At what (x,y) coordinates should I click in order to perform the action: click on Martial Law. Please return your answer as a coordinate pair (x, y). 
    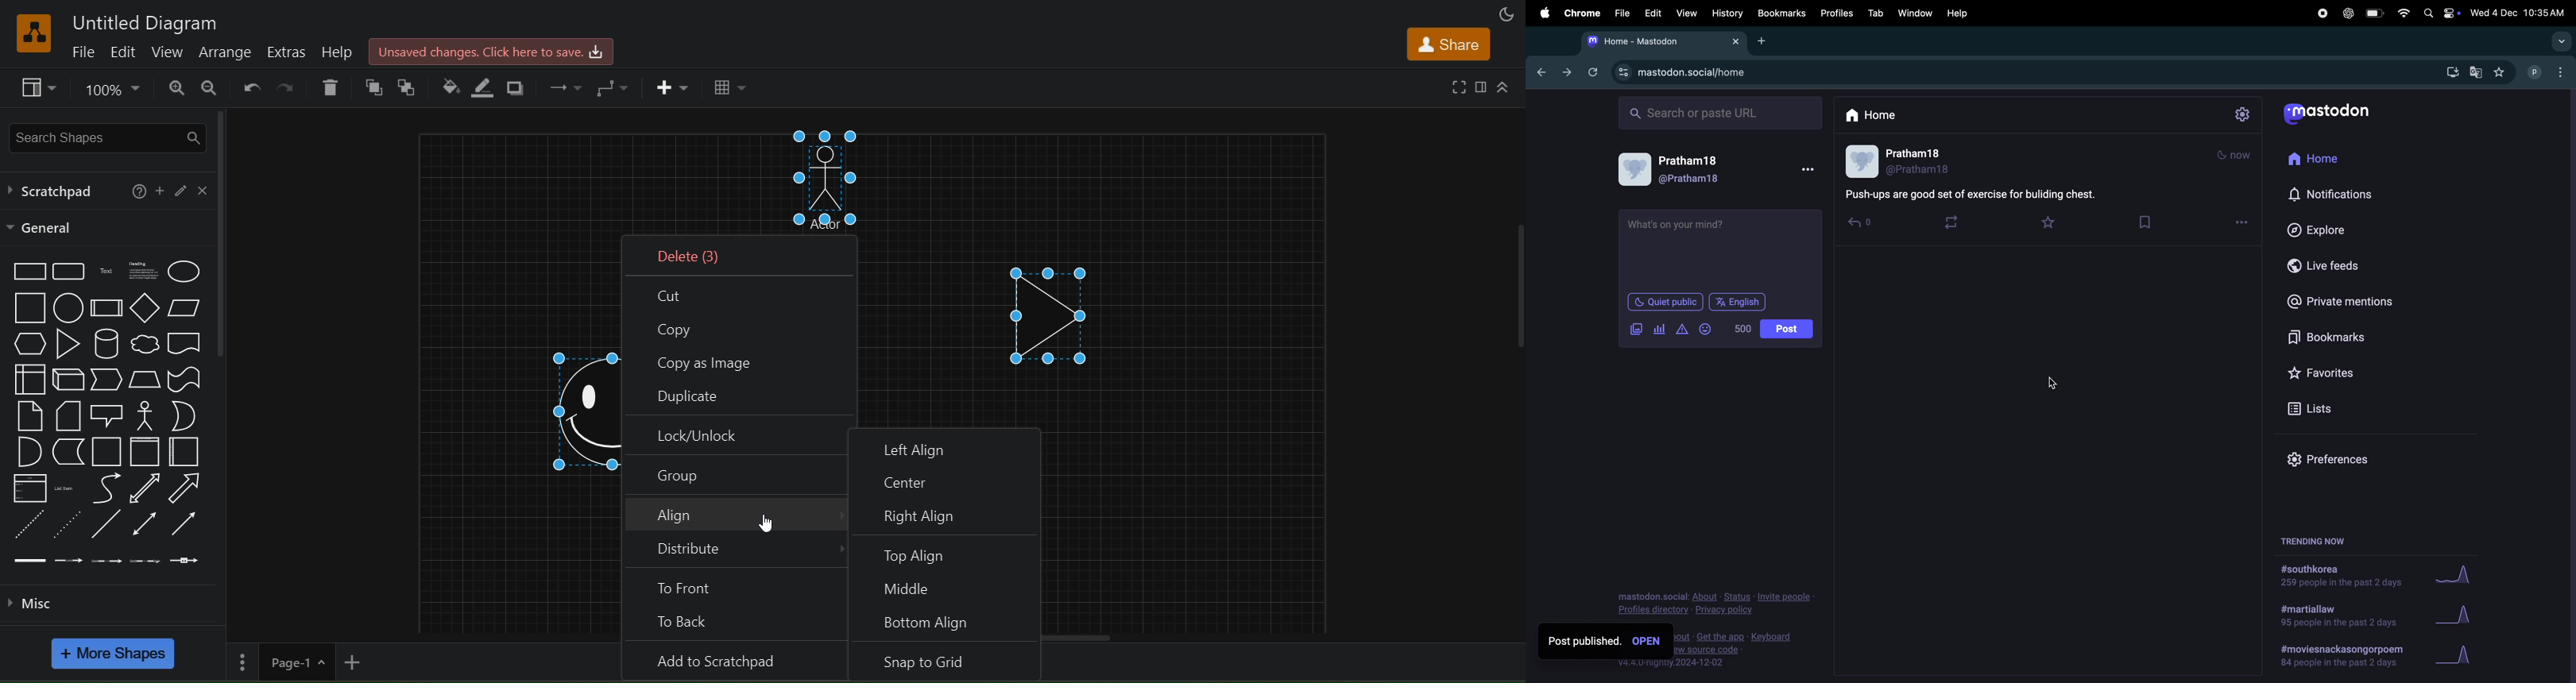
    Looking at the image, I should click on (2335, 617).